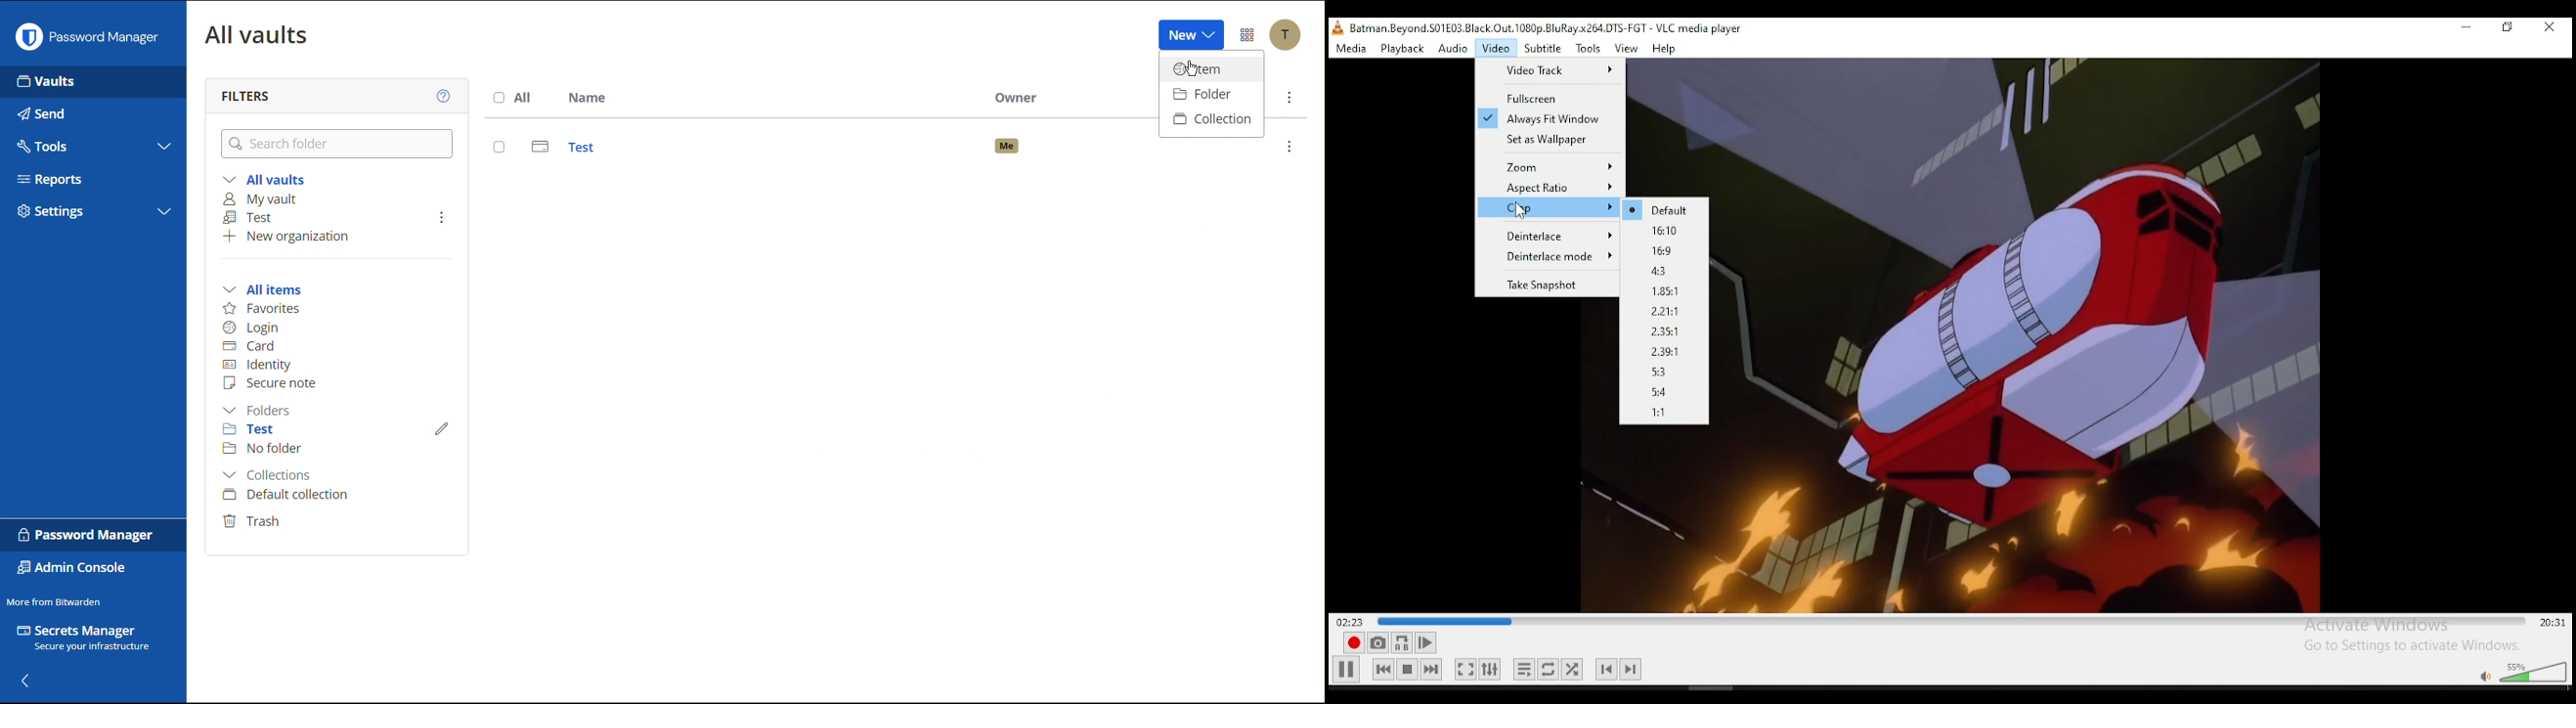  I want to click on next media in playlist, skips forward when held, so click(1430, 670).